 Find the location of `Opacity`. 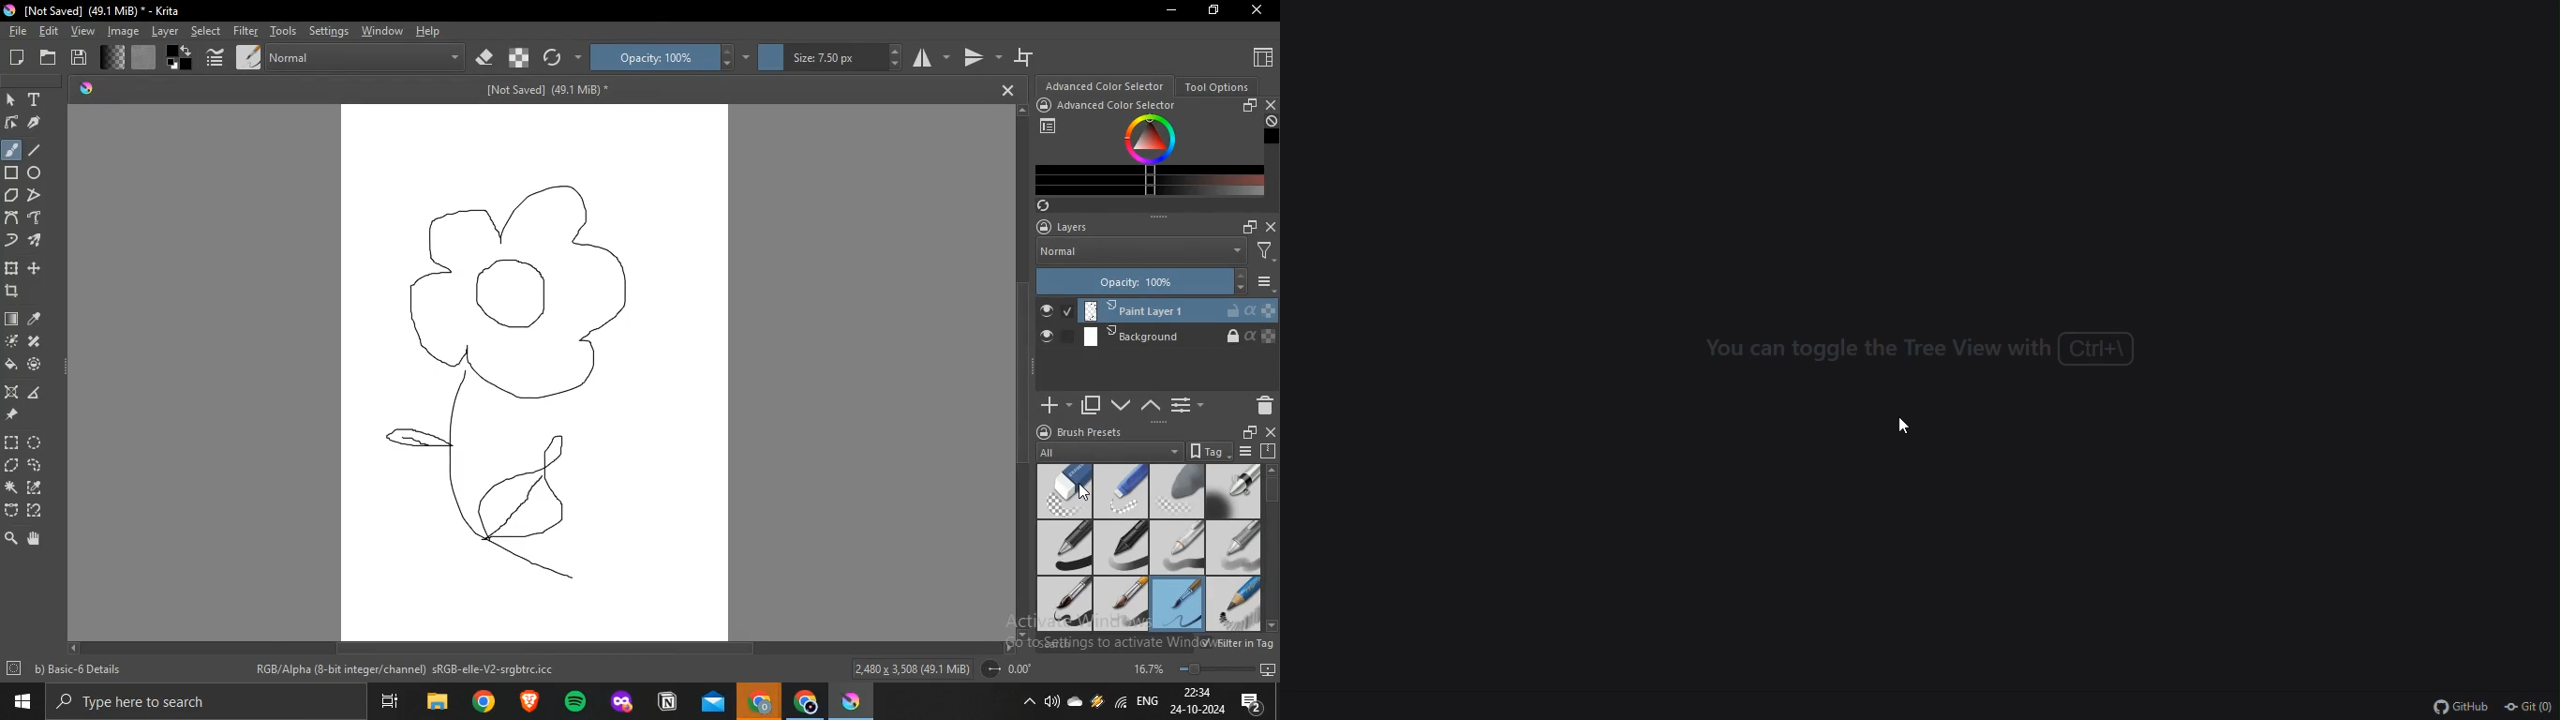

Opacity is located at coordinates (1142, 279).